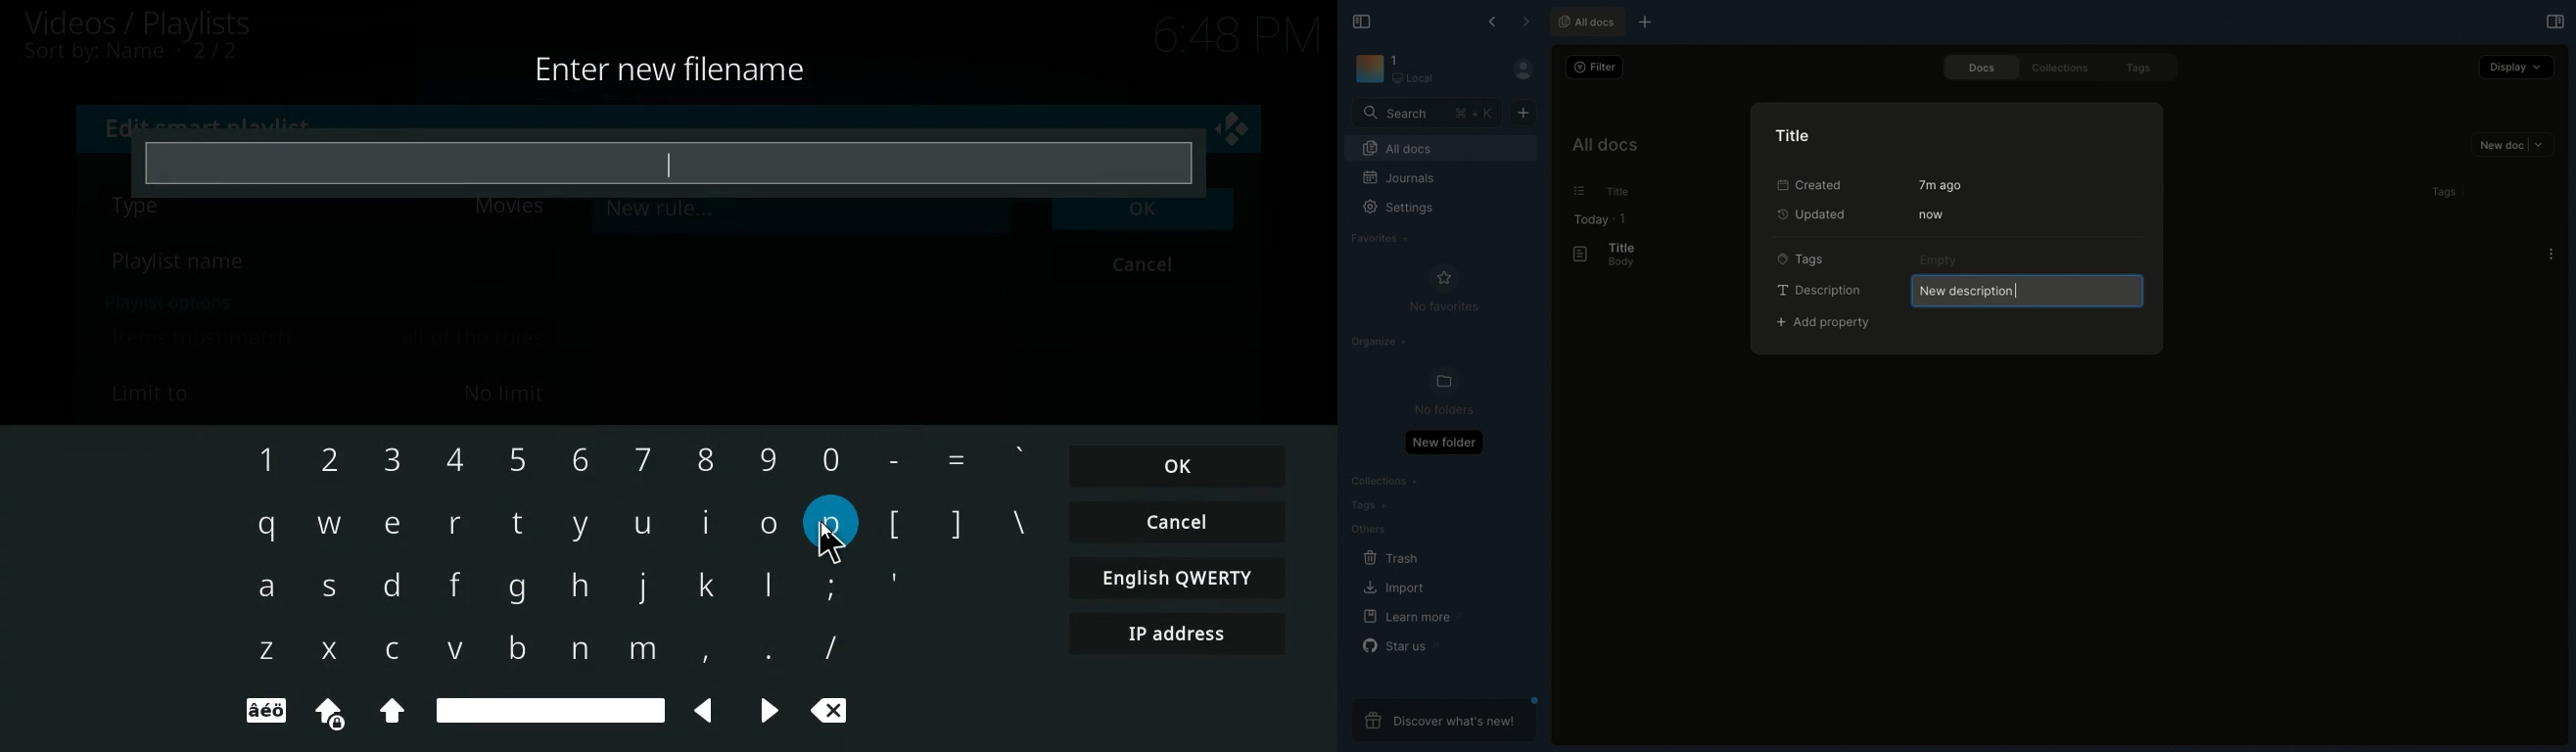 Image resolution: width=2576 pixels, height=756 pixels. Describe the element at coordinates (889, 456) in the screenshot. I see `-` at that location.